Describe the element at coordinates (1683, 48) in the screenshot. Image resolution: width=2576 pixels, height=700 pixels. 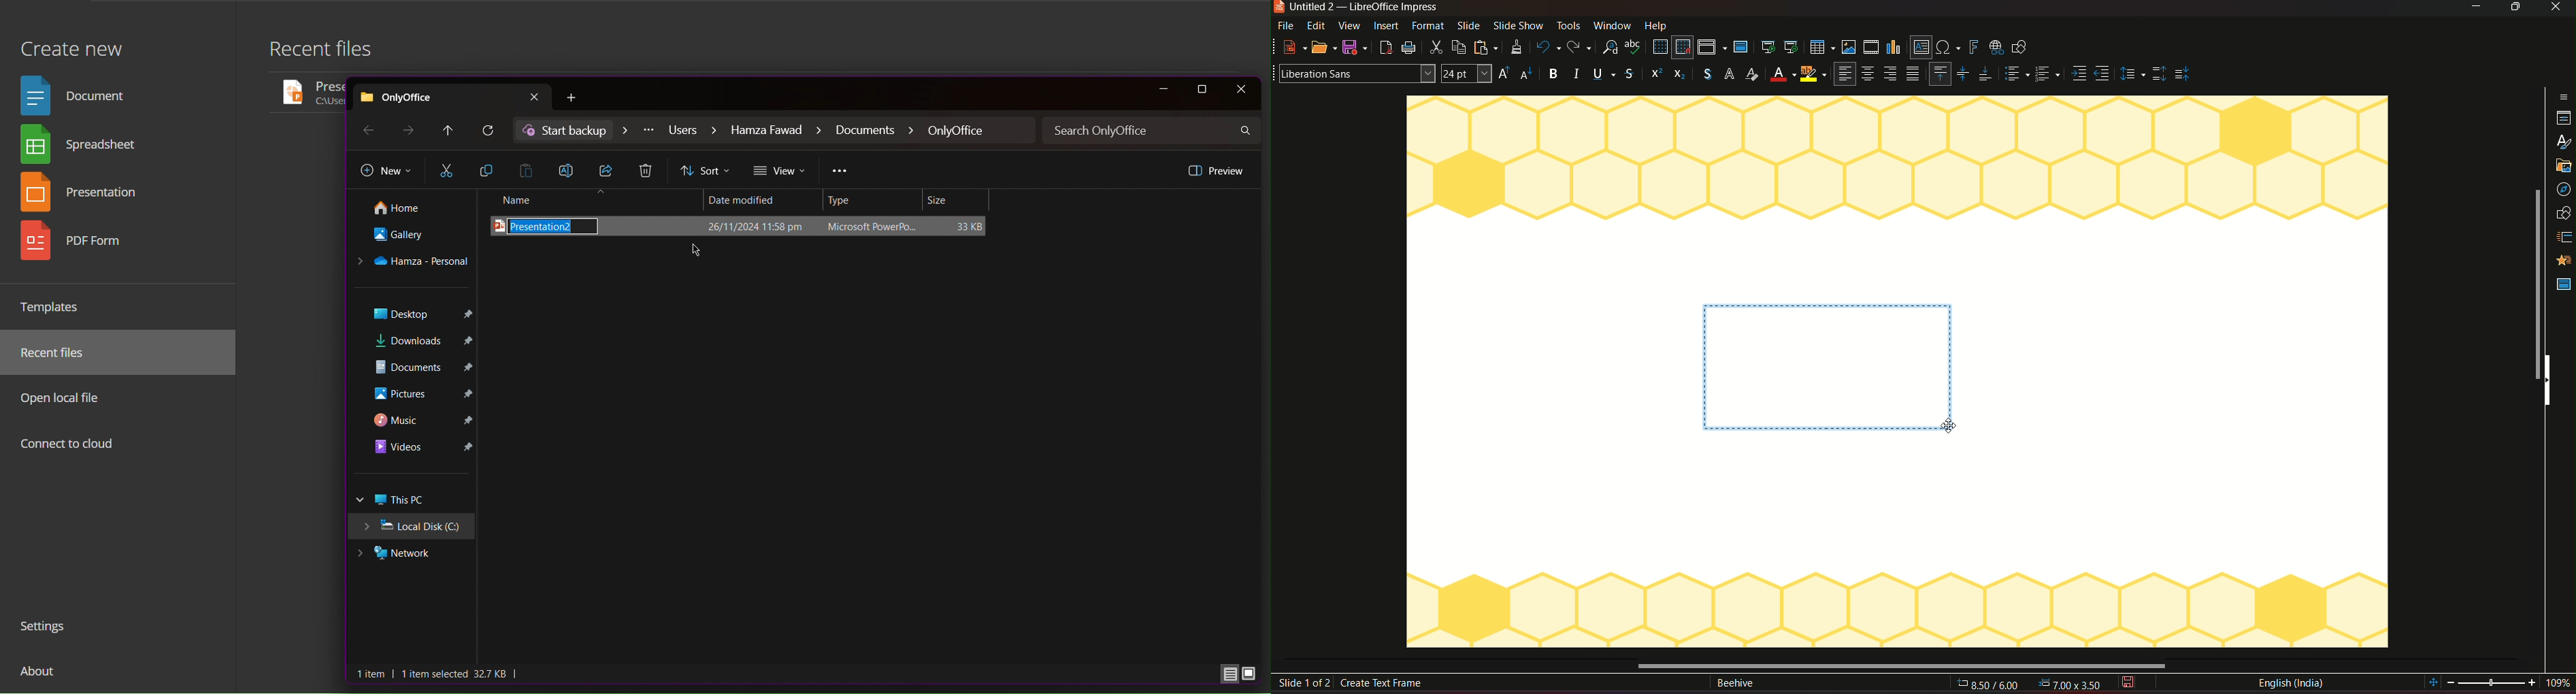
I see `snap to grid` at that location.